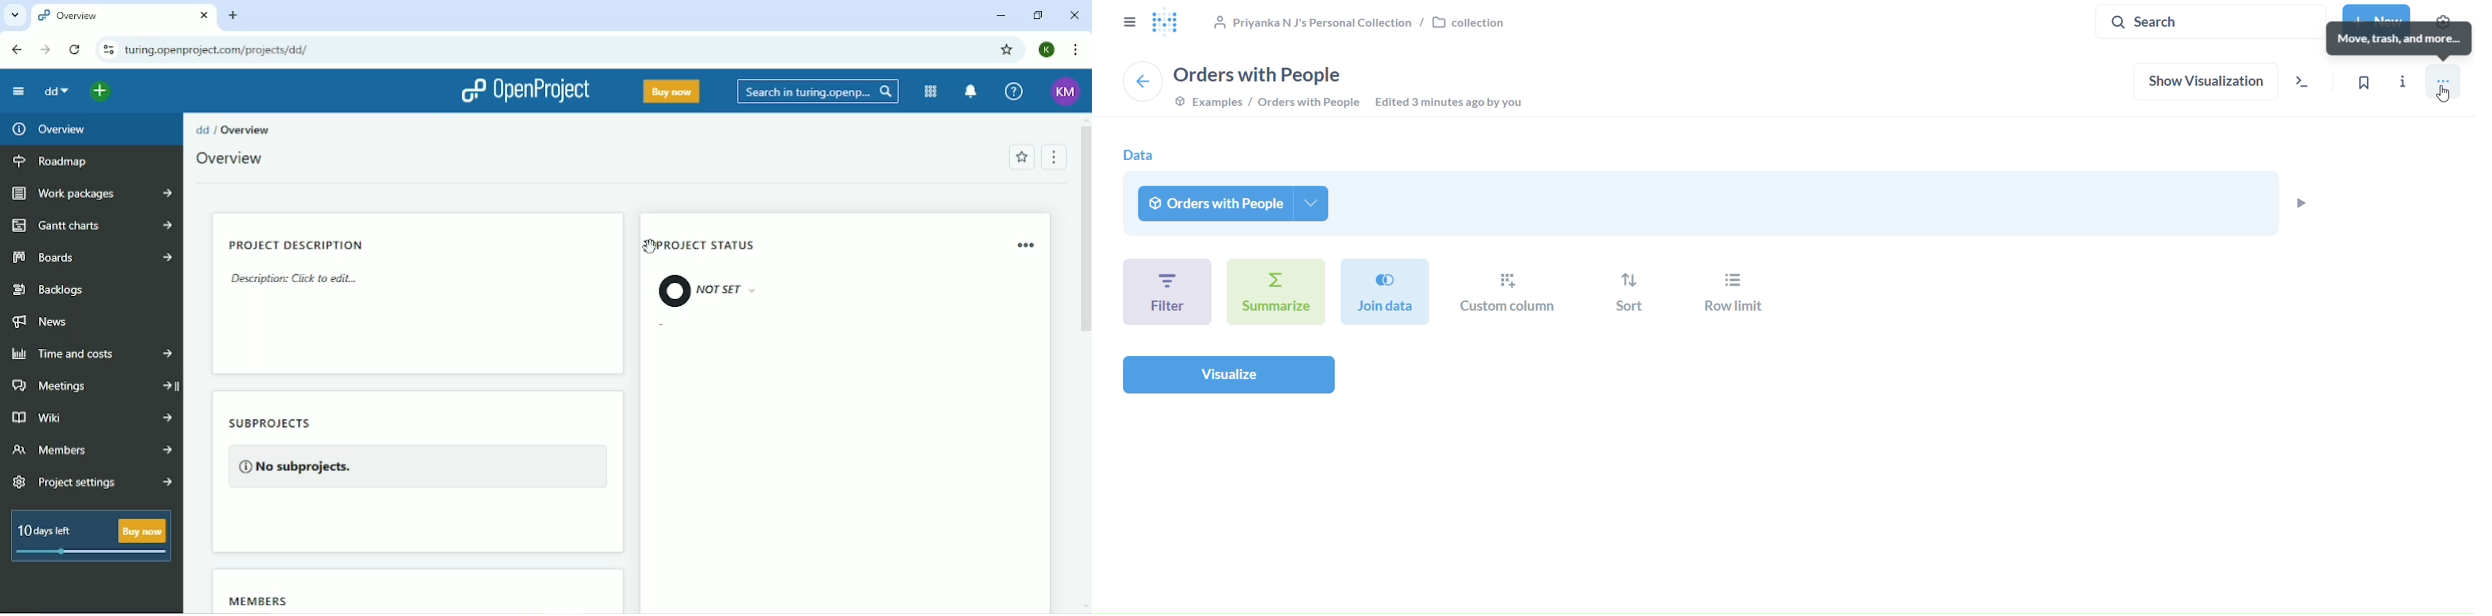 The height and width of the screenshot is (616, 2492). I want to click on data, so click(1137, 154).